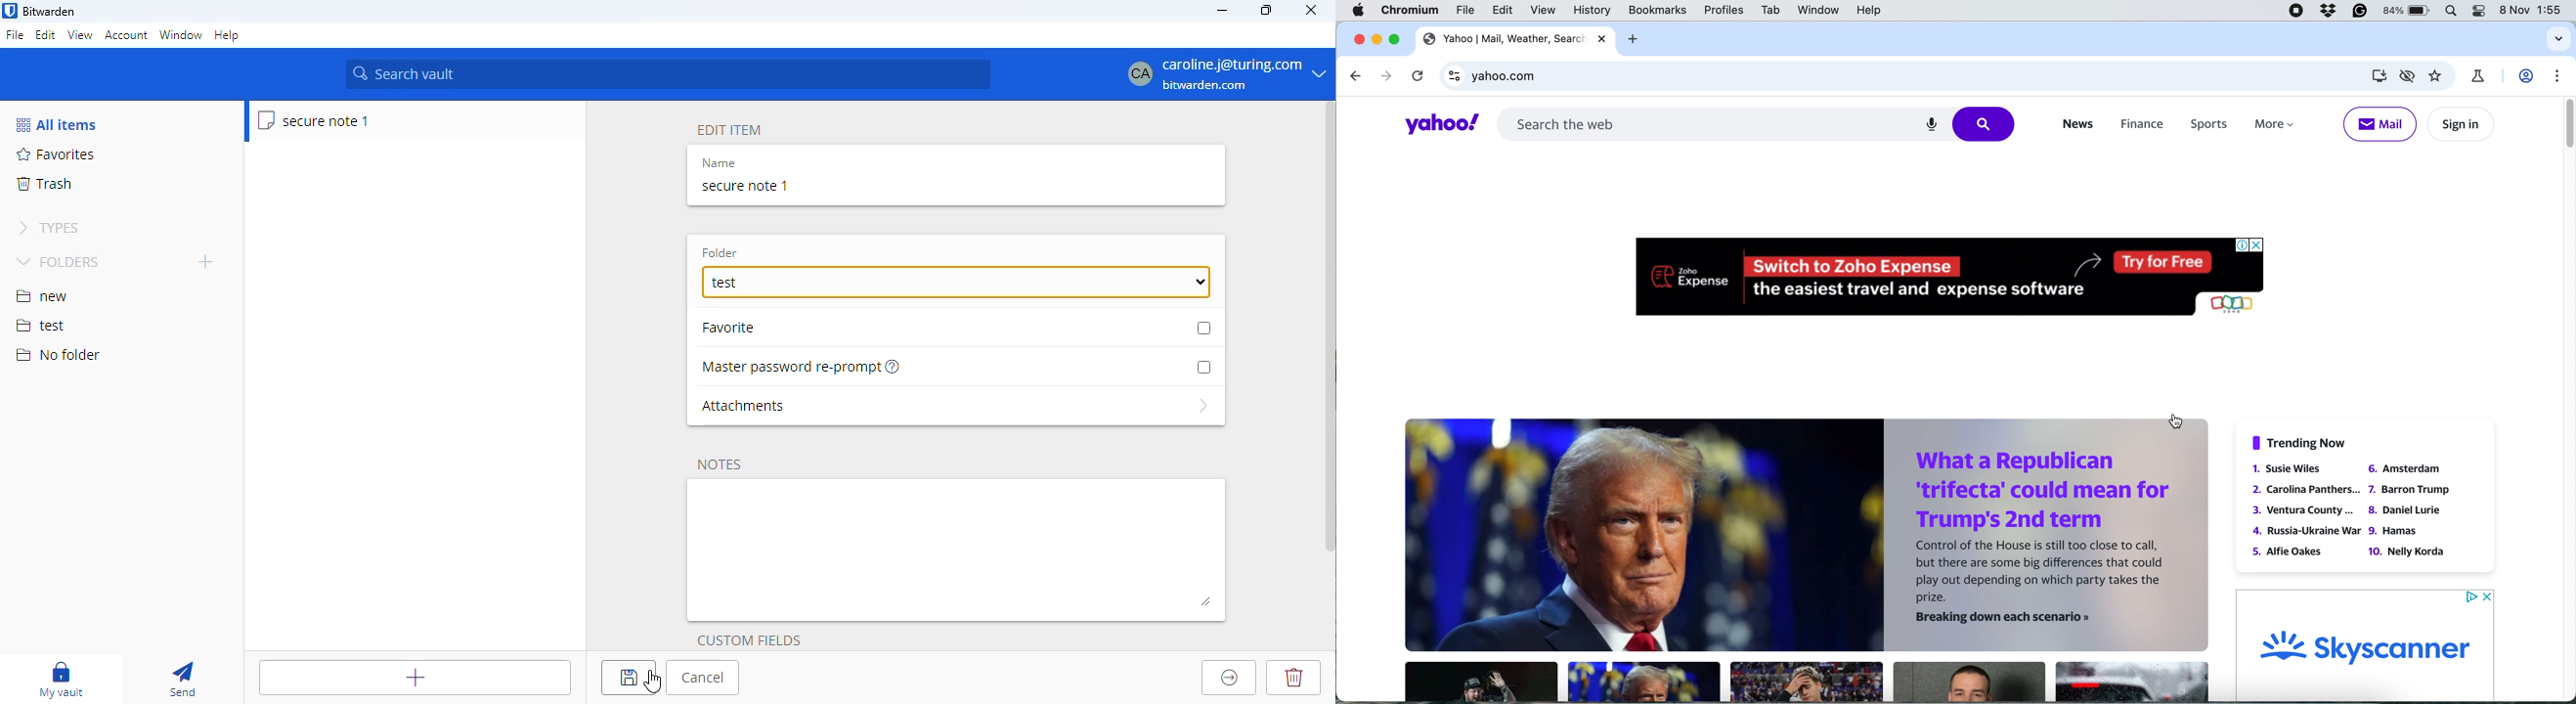 The height and width of the screenshot is (728, 2576). I want to click on finance, so click(2142, 126).